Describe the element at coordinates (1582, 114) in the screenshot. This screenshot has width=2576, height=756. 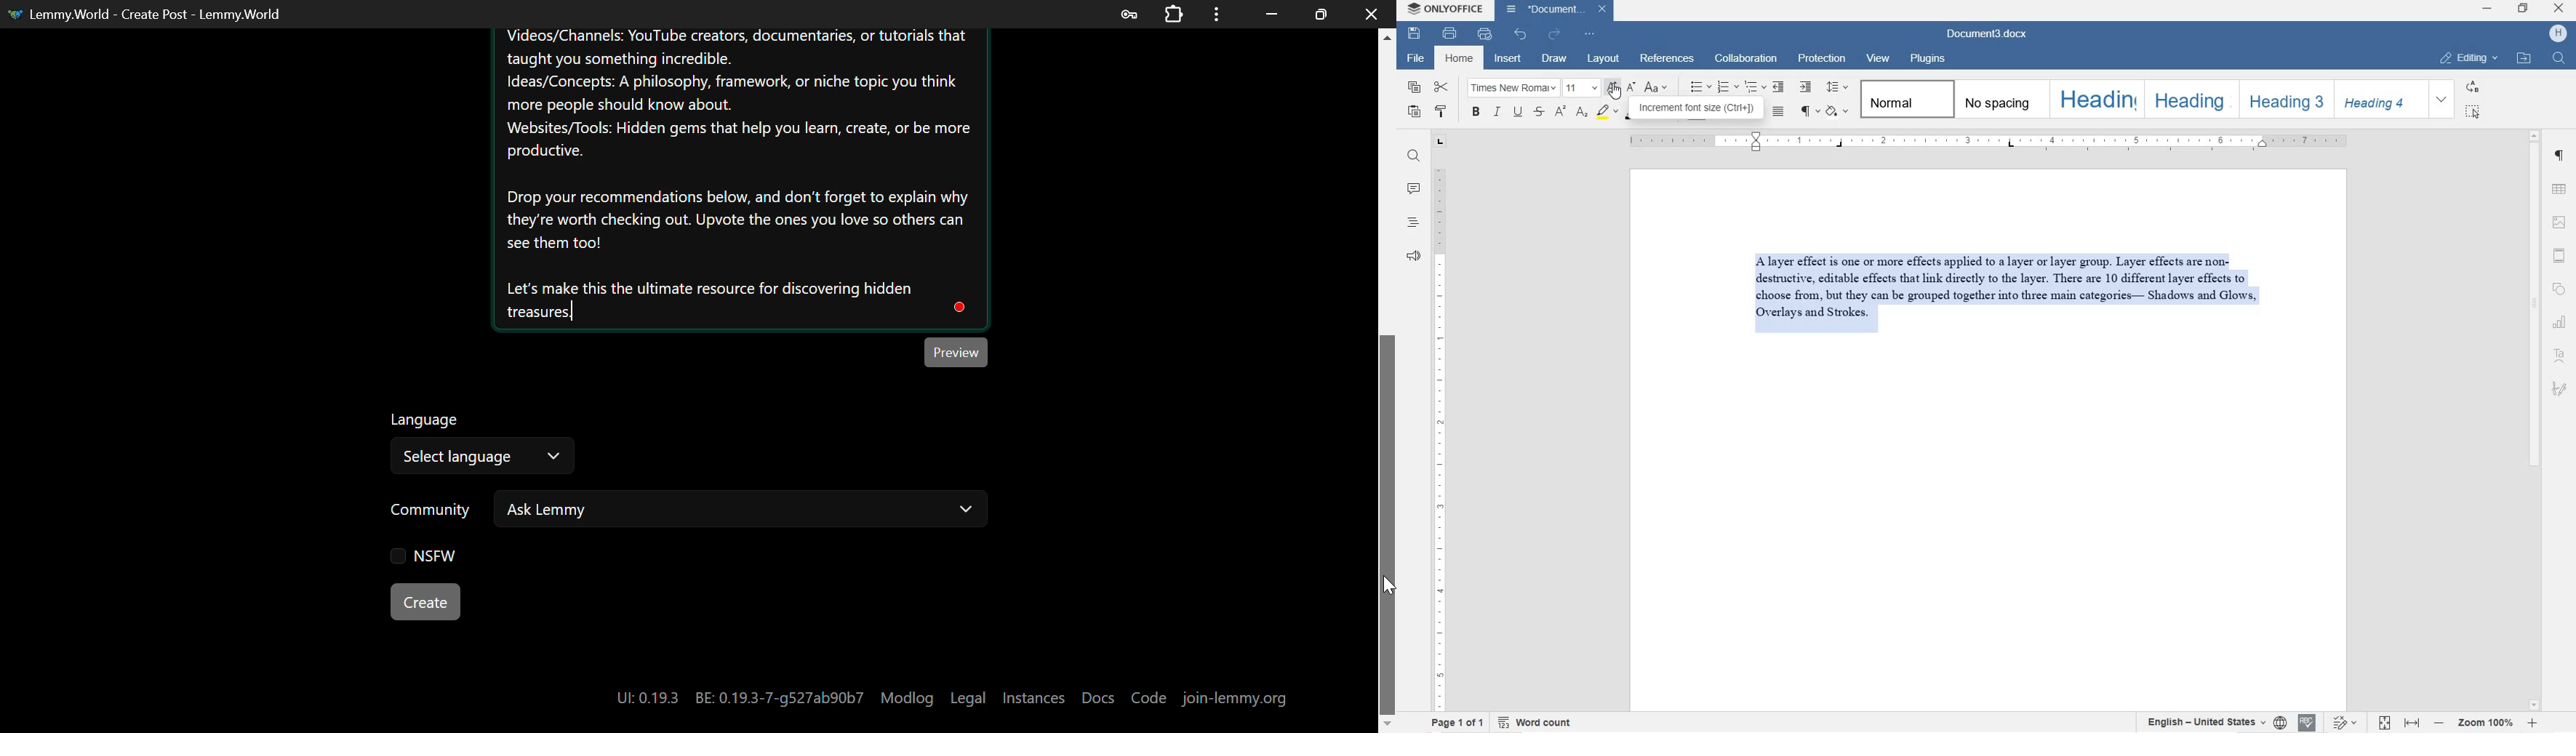
I see `SUBSCRIPT` at that location.